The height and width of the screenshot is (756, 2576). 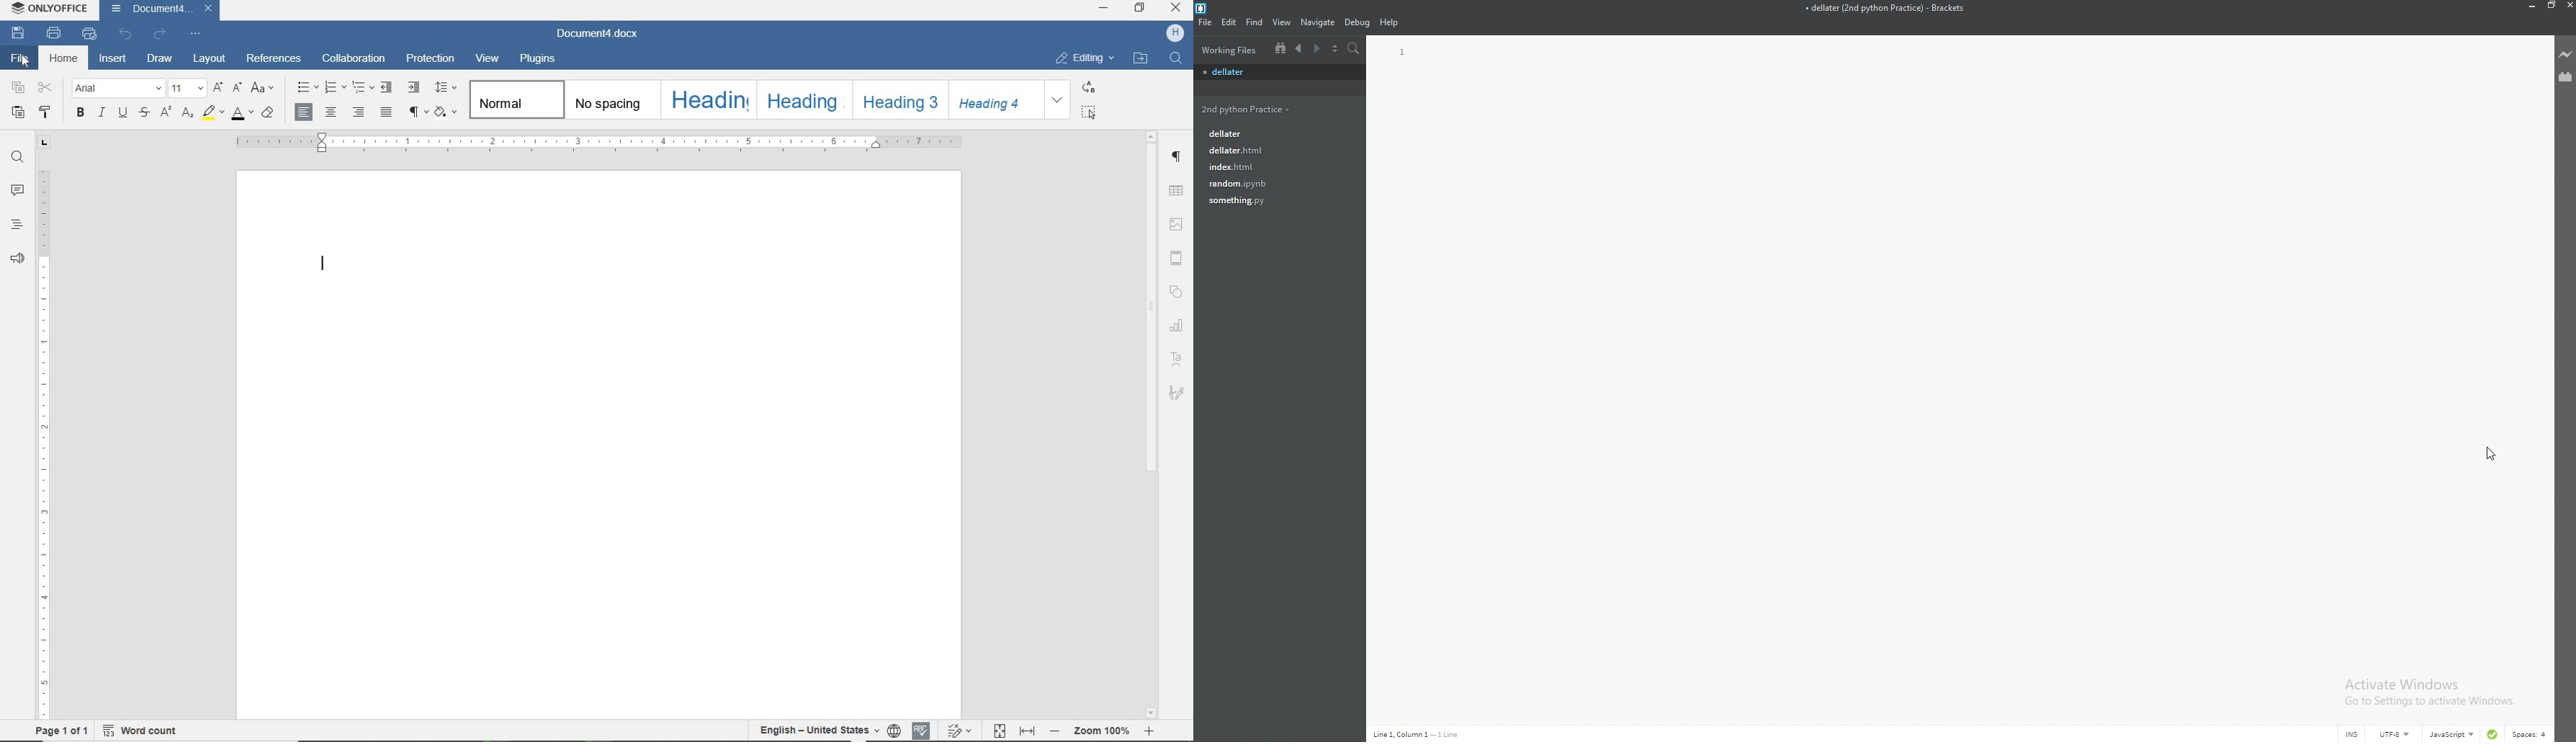 I want to click on insert, so click(x=115, y=59).